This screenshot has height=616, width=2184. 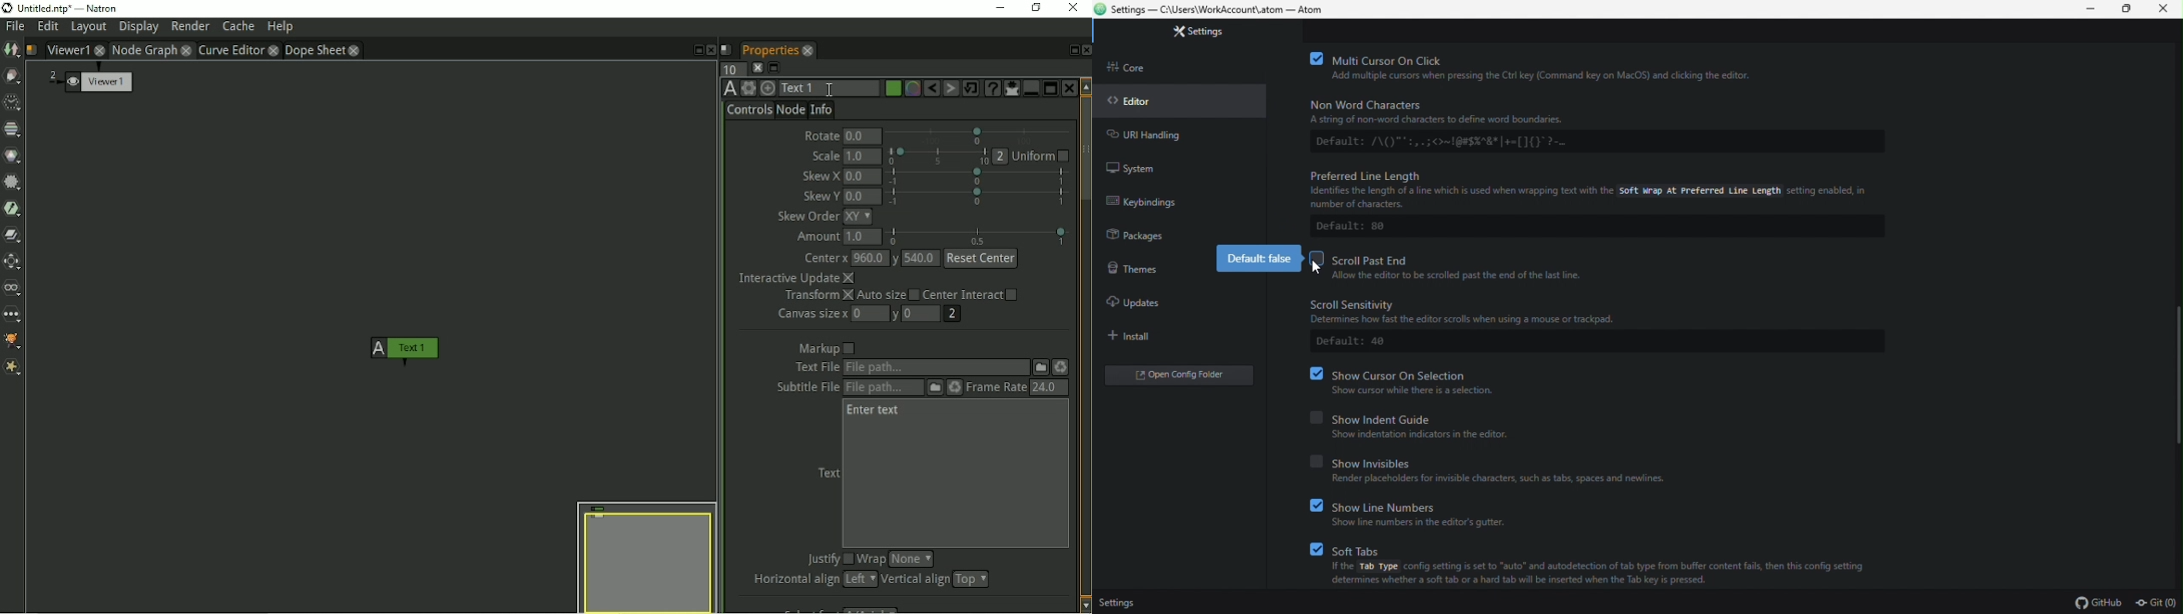 What do you see at coordinates (1355, 227) in the screenshot?
I see `Default: 80` at bounding box center [1355, 227].